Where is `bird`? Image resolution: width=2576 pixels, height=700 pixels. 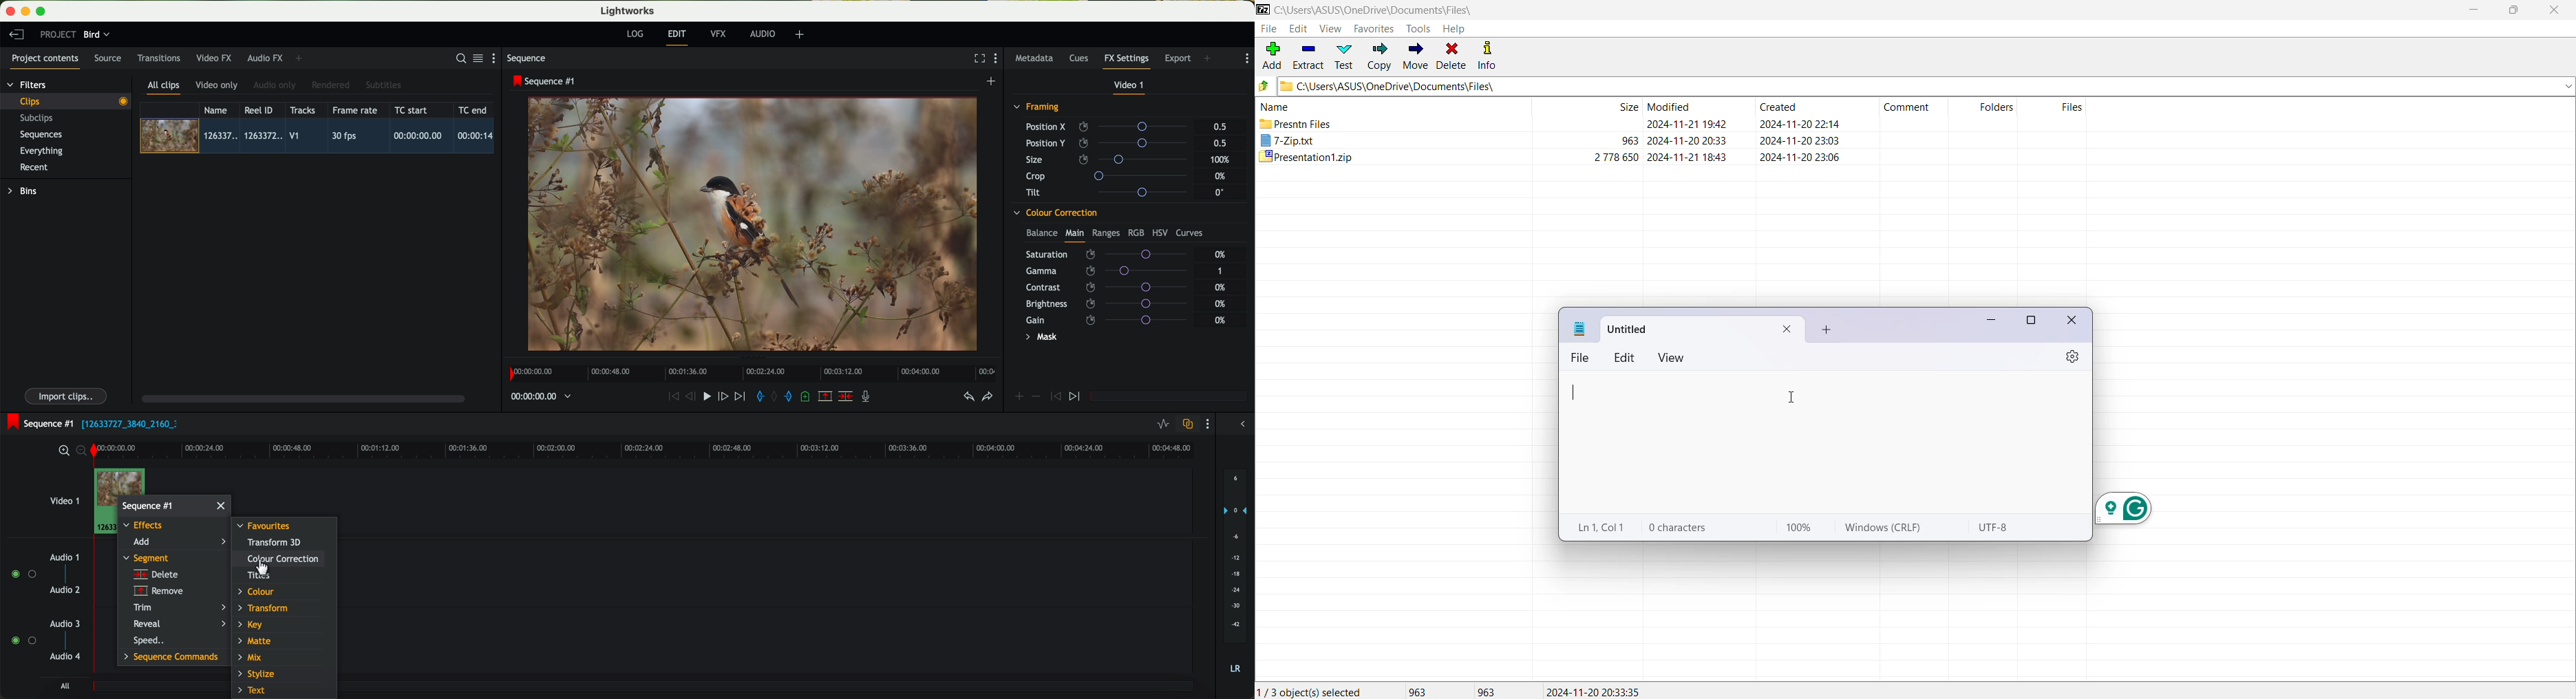 bird is located at coordinates (96, 35).